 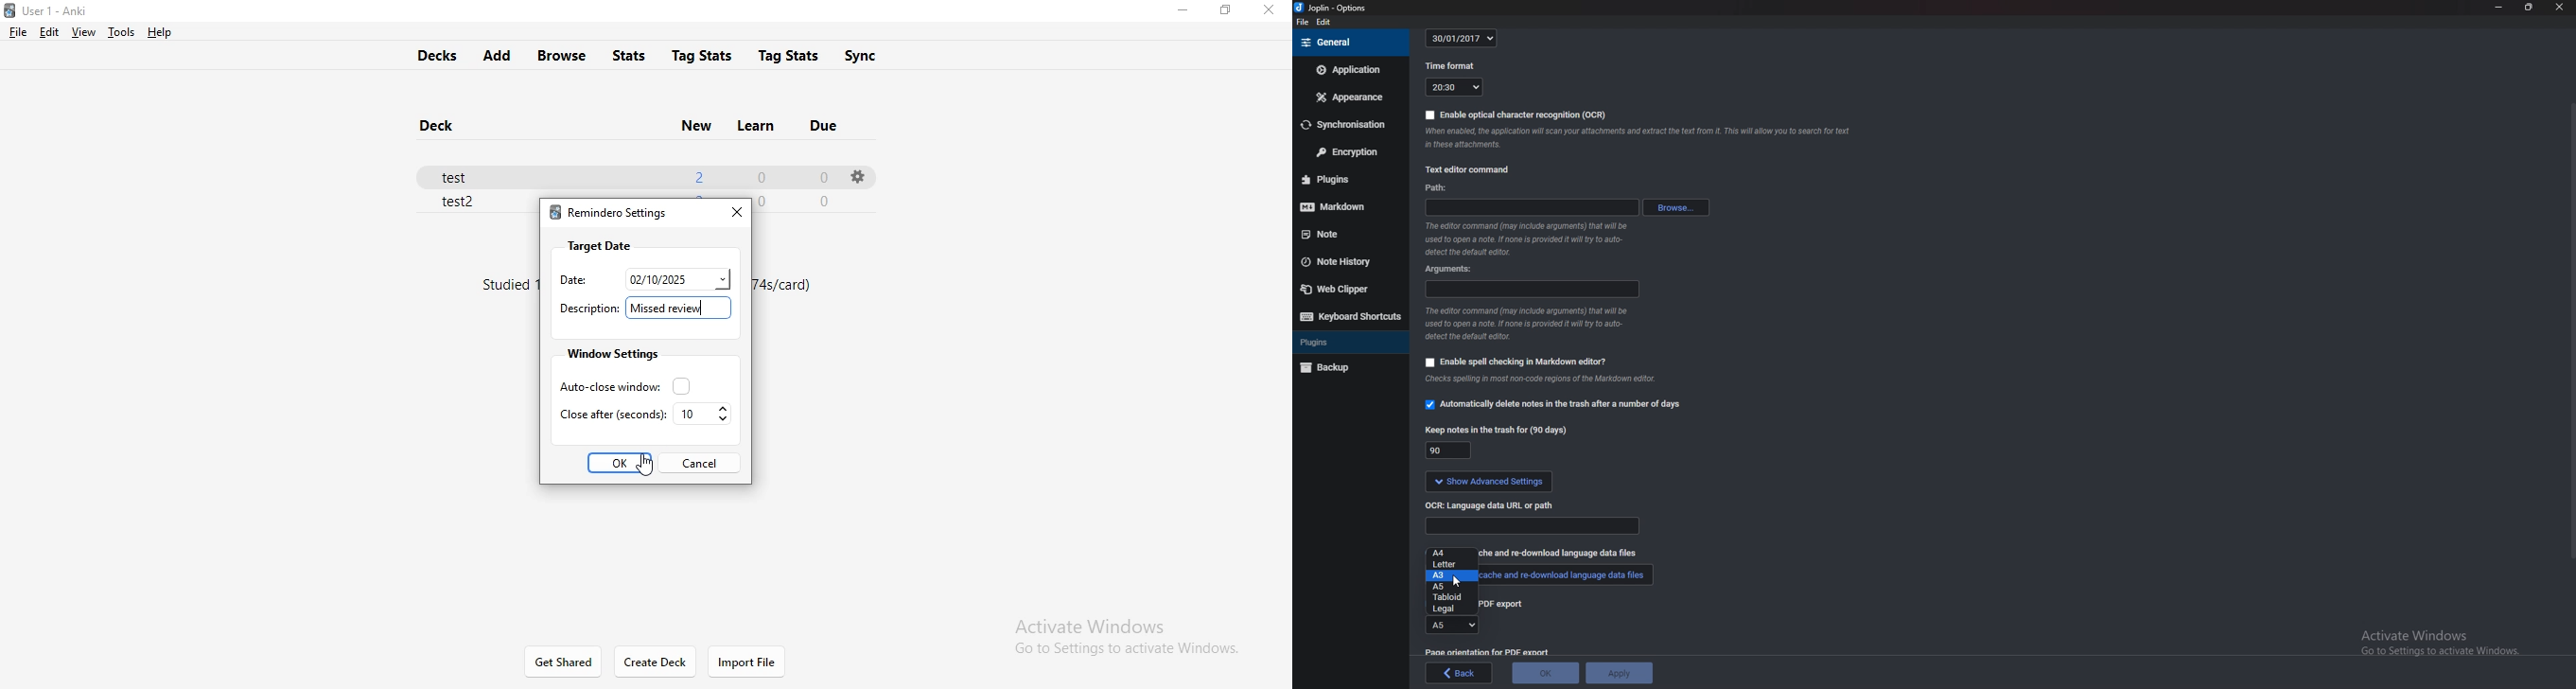 I want to click on Anki, so click(x=55, y=11).